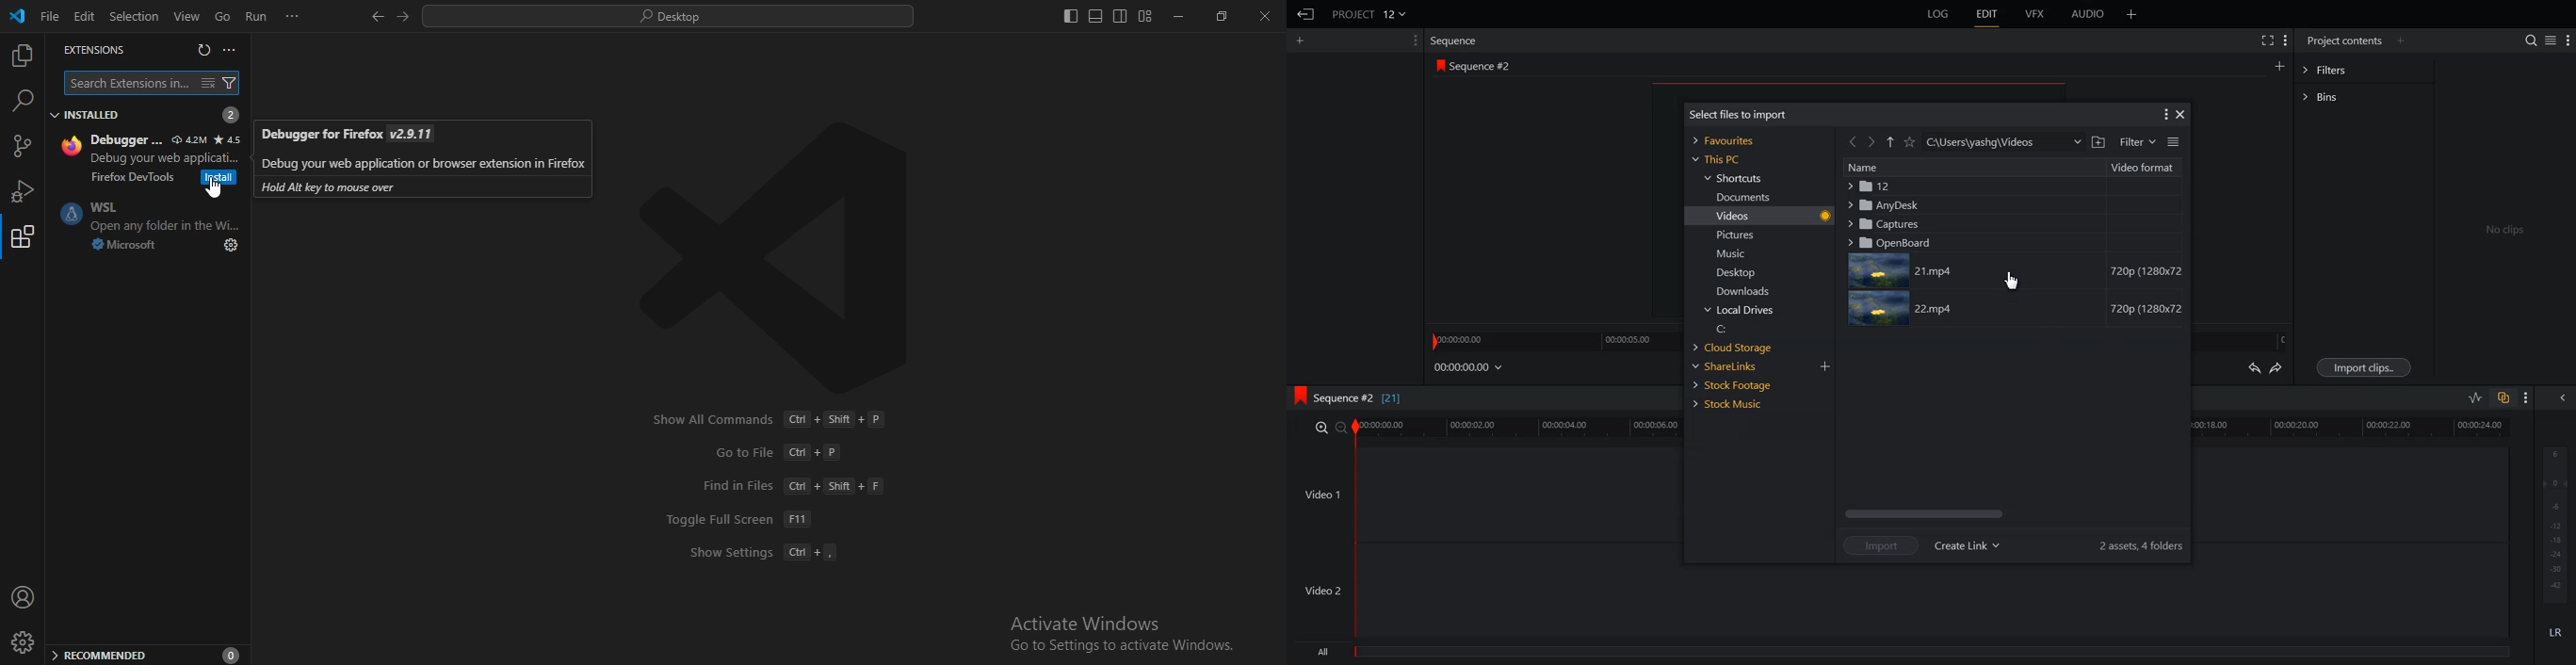 This screenshot has height=672, width=2576. What do you see at coordinates (1303, 40) in the screenshot?
I see `Add Panel` at bounding box center [1303, 40].